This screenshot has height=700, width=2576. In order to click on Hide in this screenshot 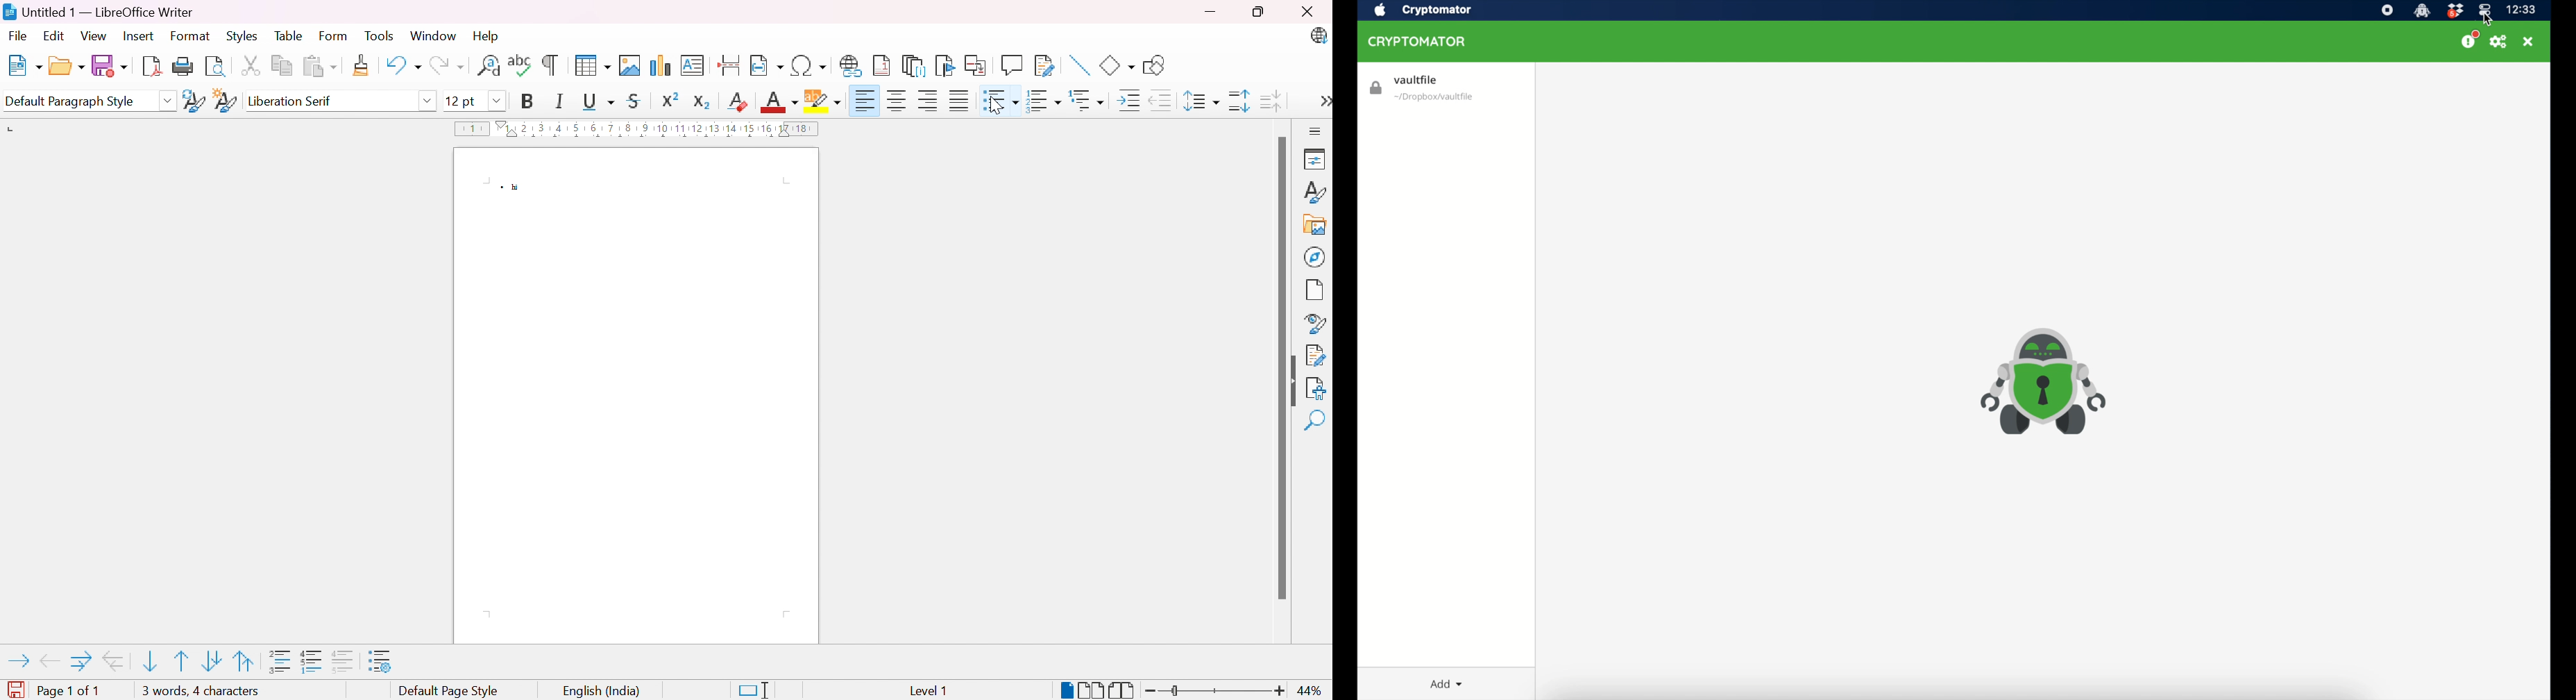, I will do `click(1291, 390)`.